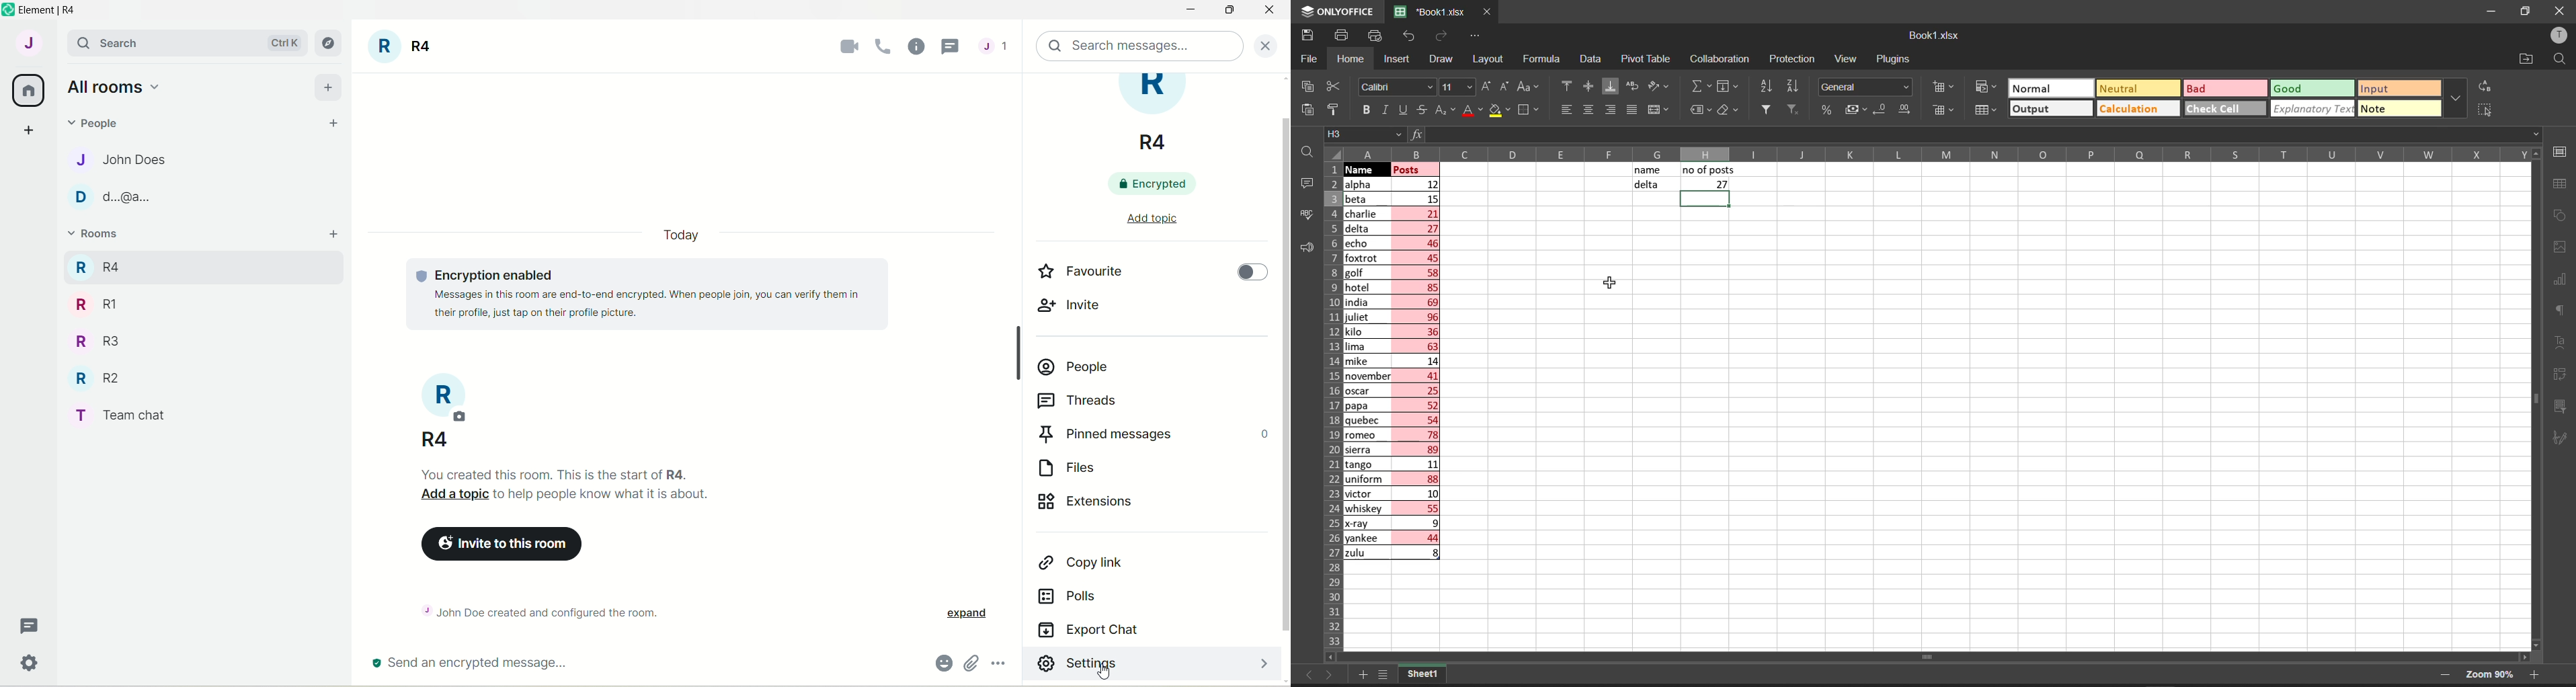 The image size is (2576, 700). Describe the element at coordinates (680, 235) in the screenshot. I see `date` at that location.